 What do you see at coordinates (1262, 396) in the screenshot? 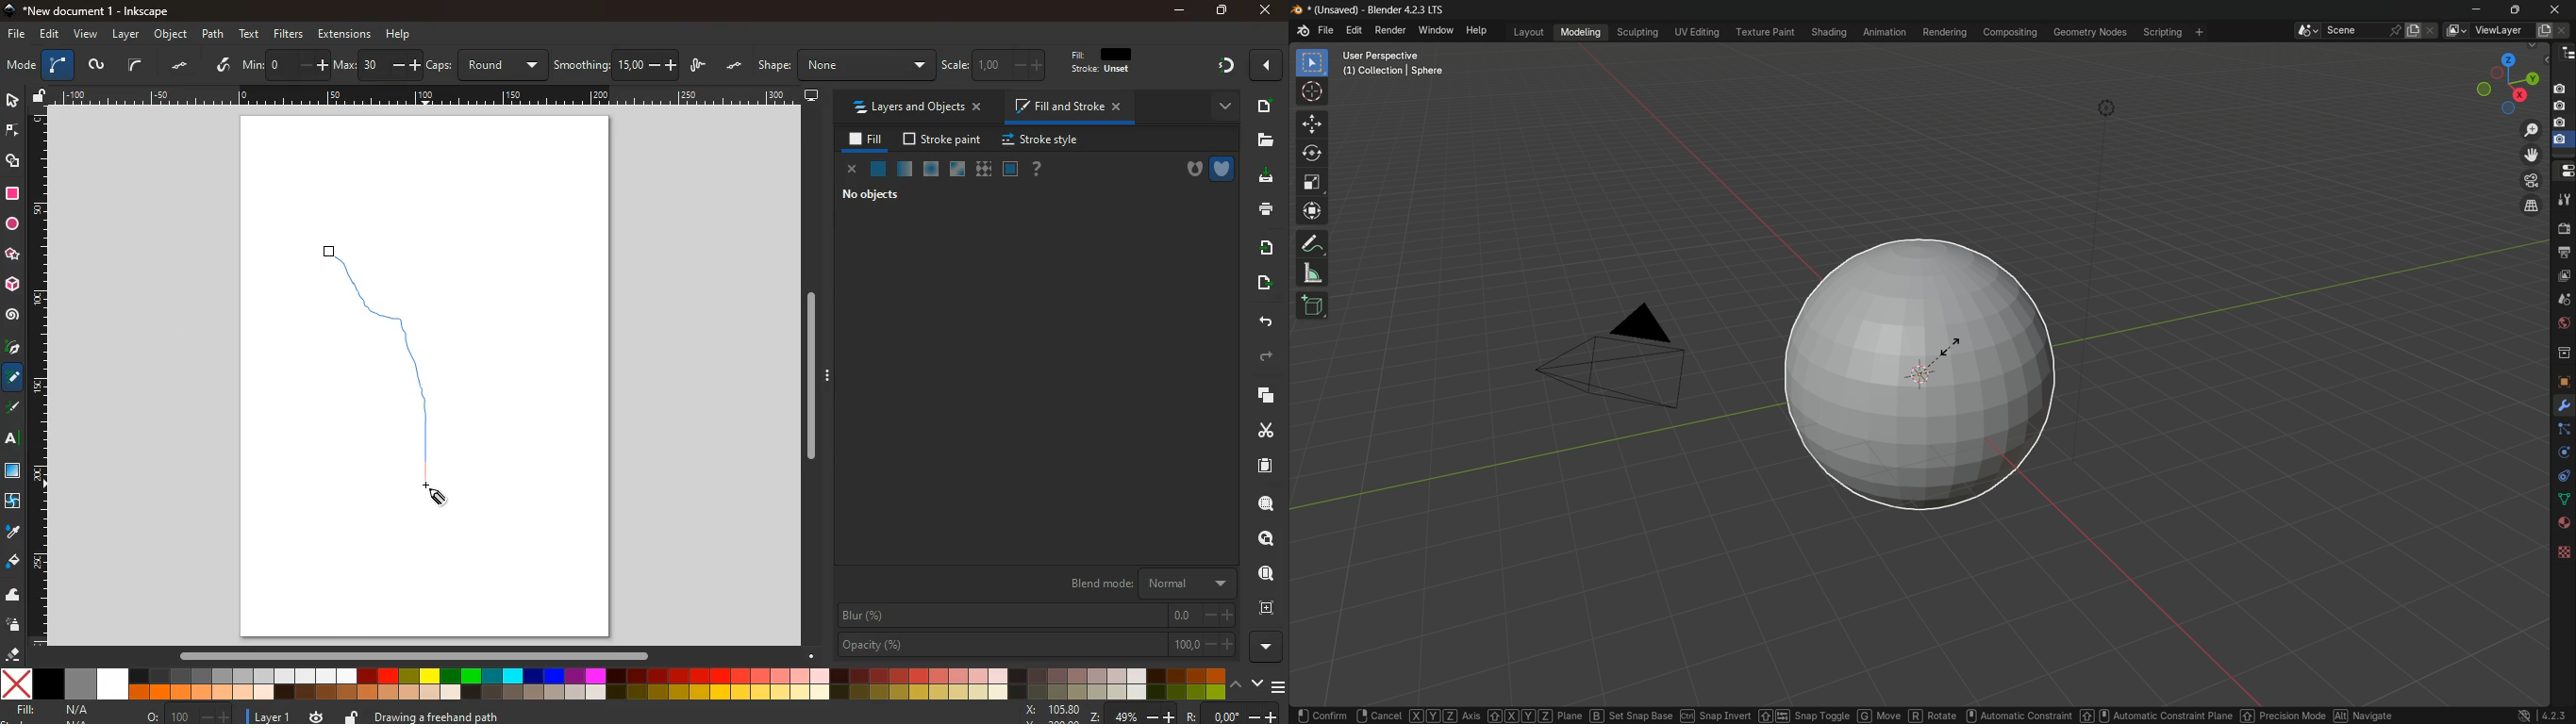
I see `copy` at bounding box center [1262, 396].